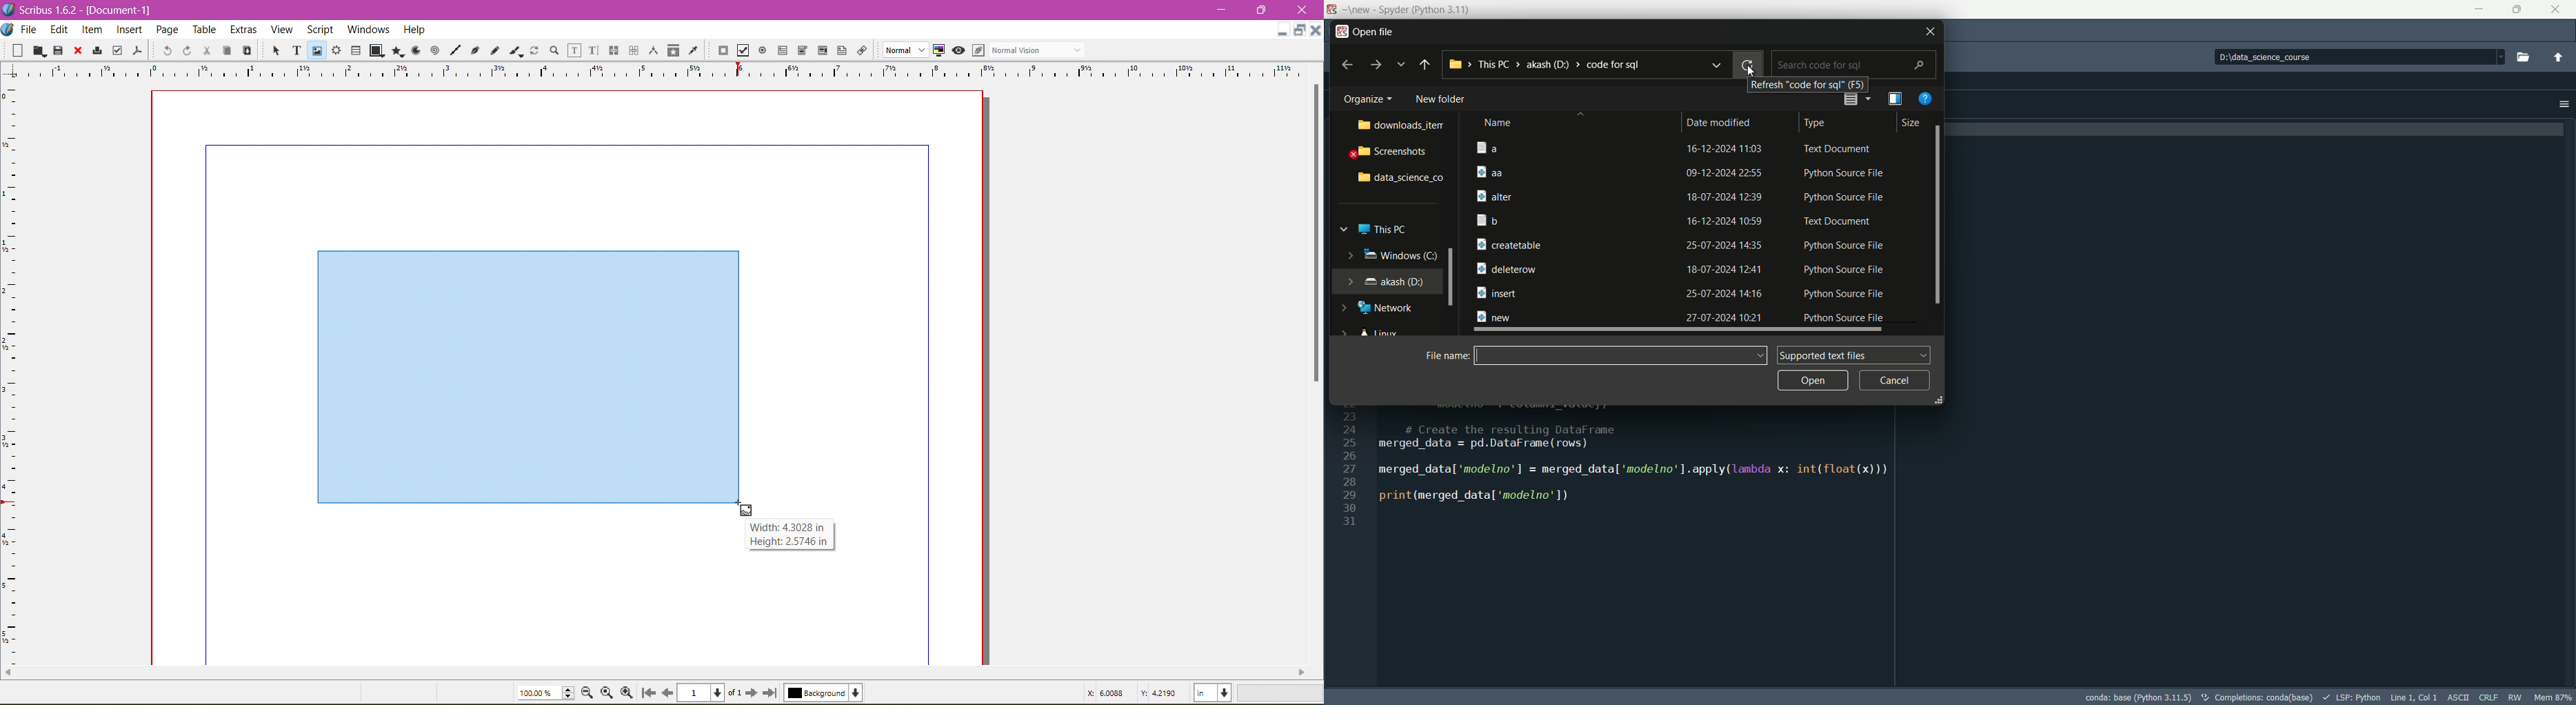  What do you see at coordinates (1390, 153) in the screenshot?
I see `screenshots` at bounding box center [1390, 153].